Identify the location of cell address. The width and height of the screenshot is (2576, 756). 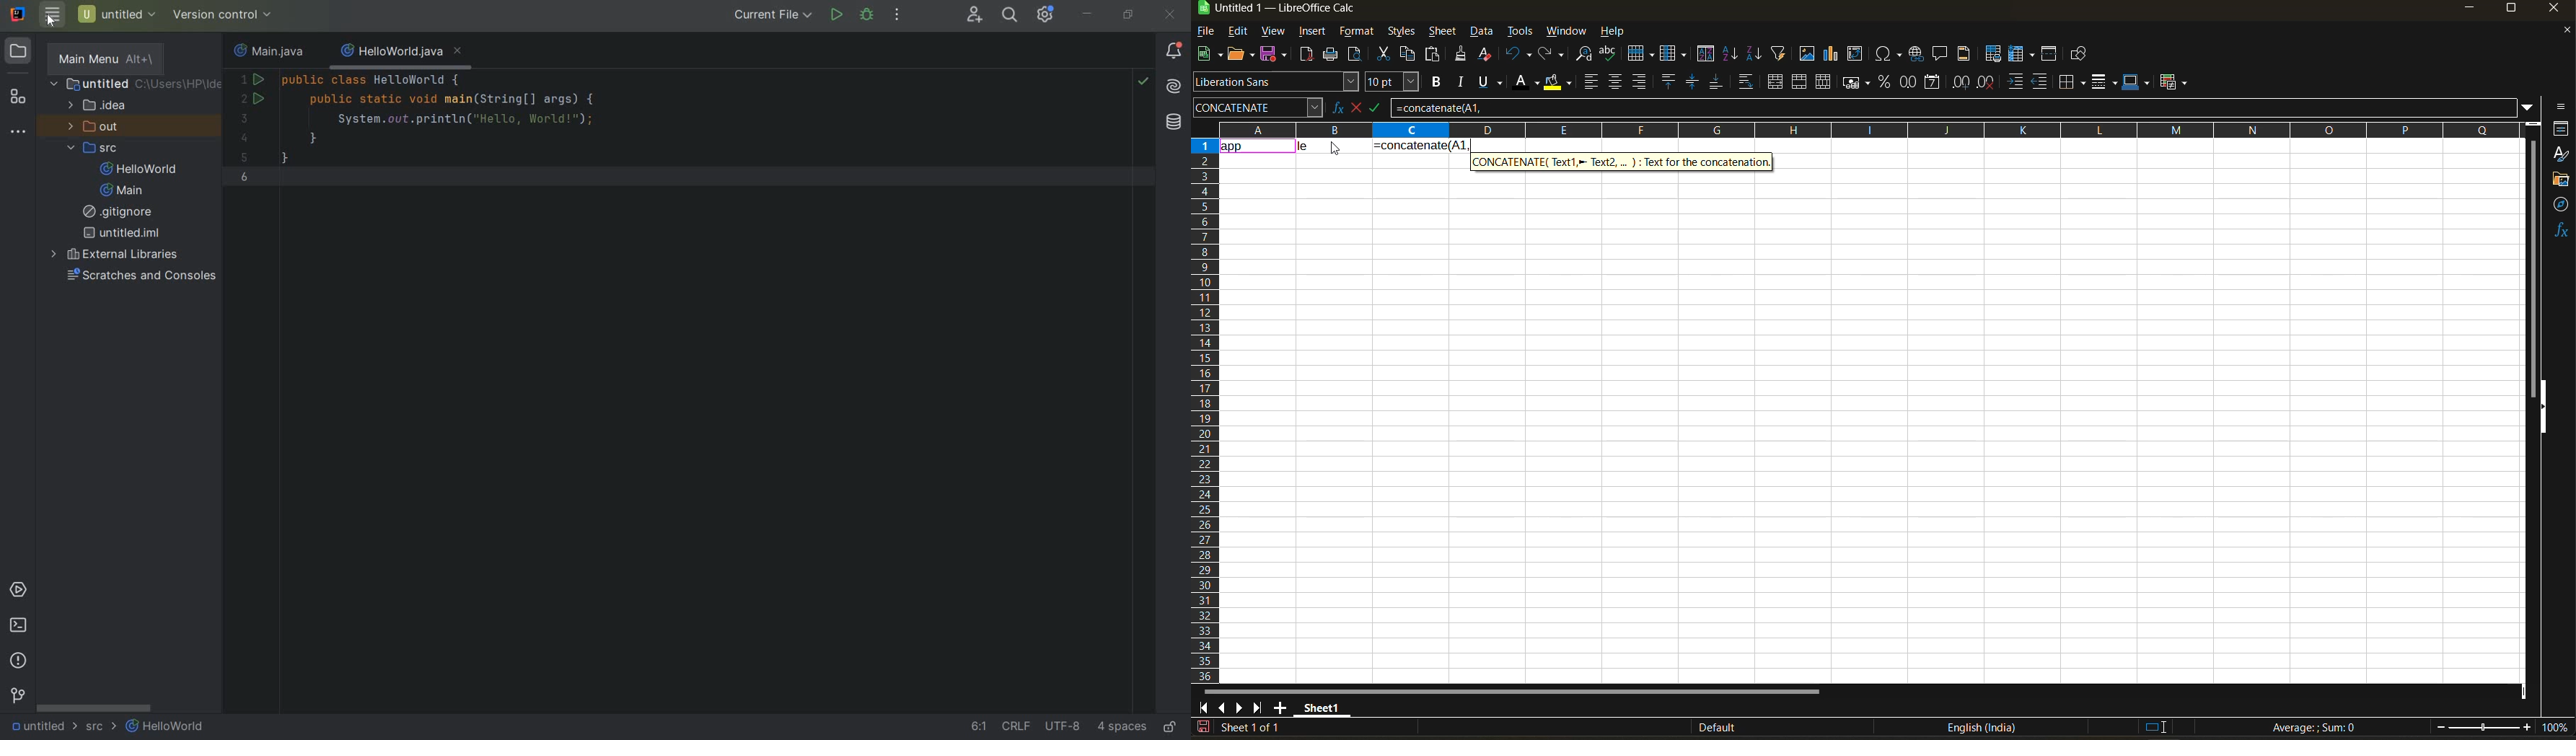
(1257, 107).